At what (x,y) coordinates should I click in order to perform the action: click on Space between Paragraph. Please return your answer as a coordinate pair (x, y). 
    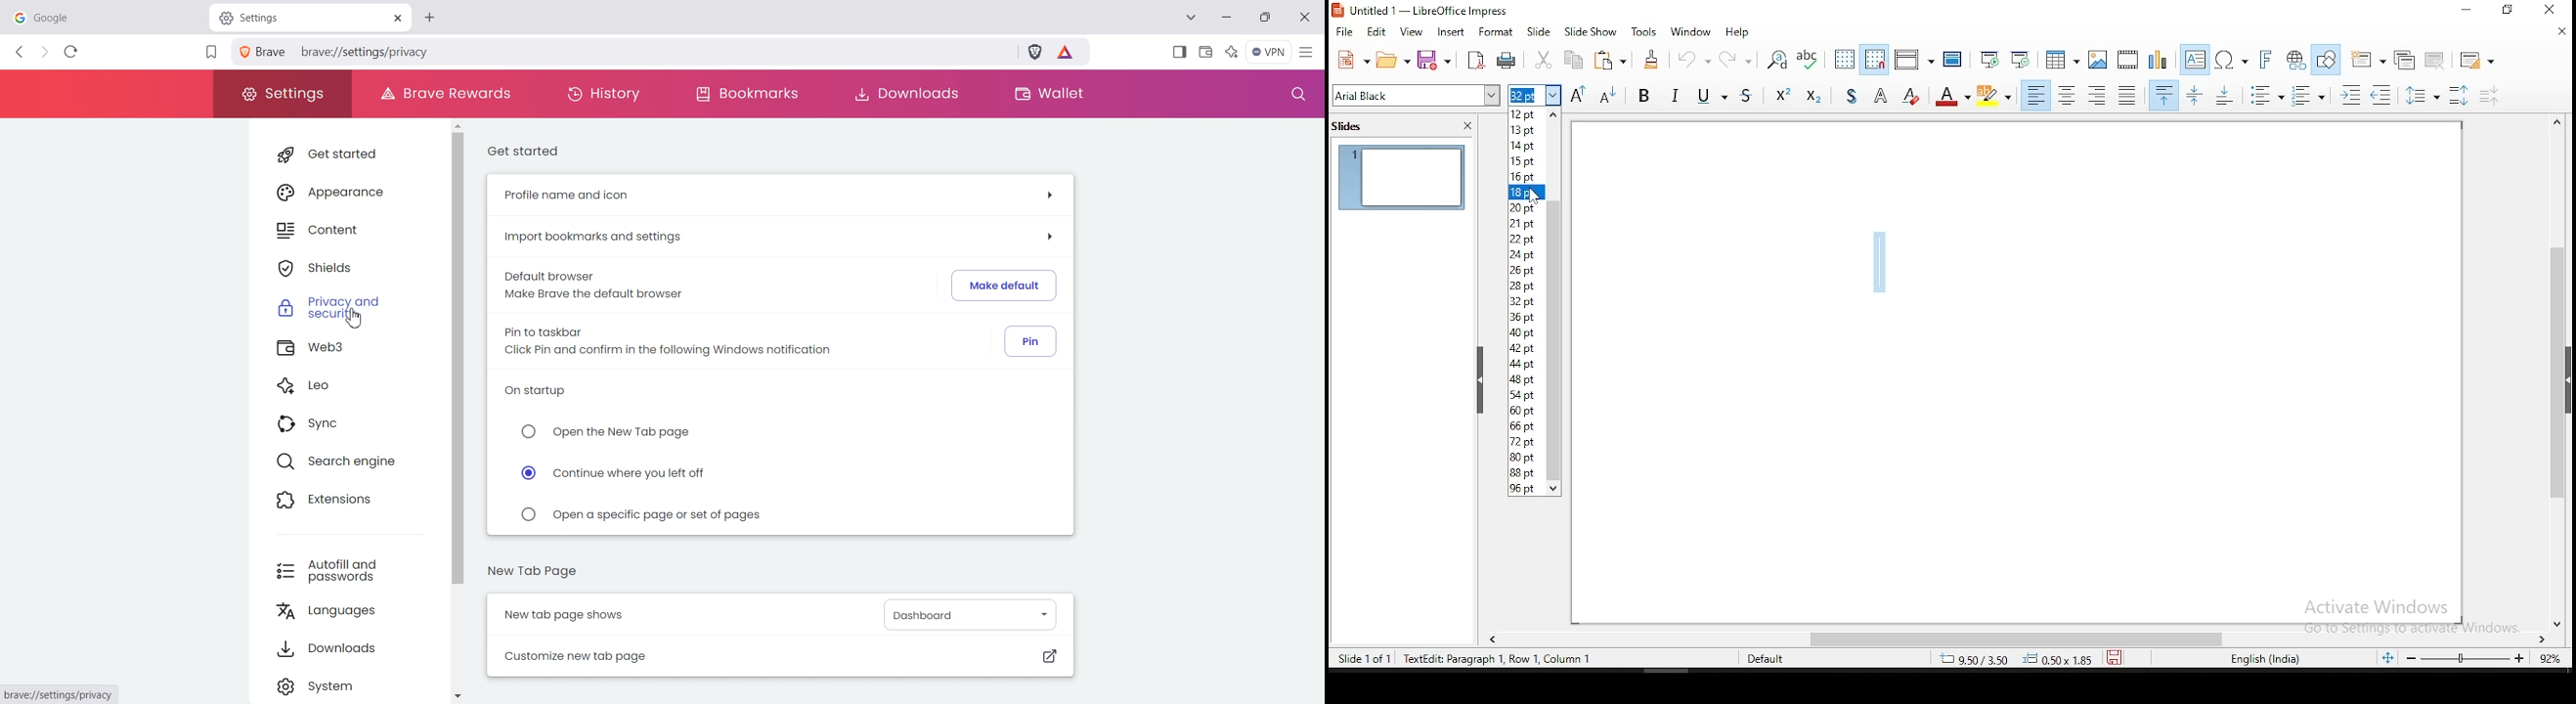
    Looking at the image, I should click on (2196, 95).